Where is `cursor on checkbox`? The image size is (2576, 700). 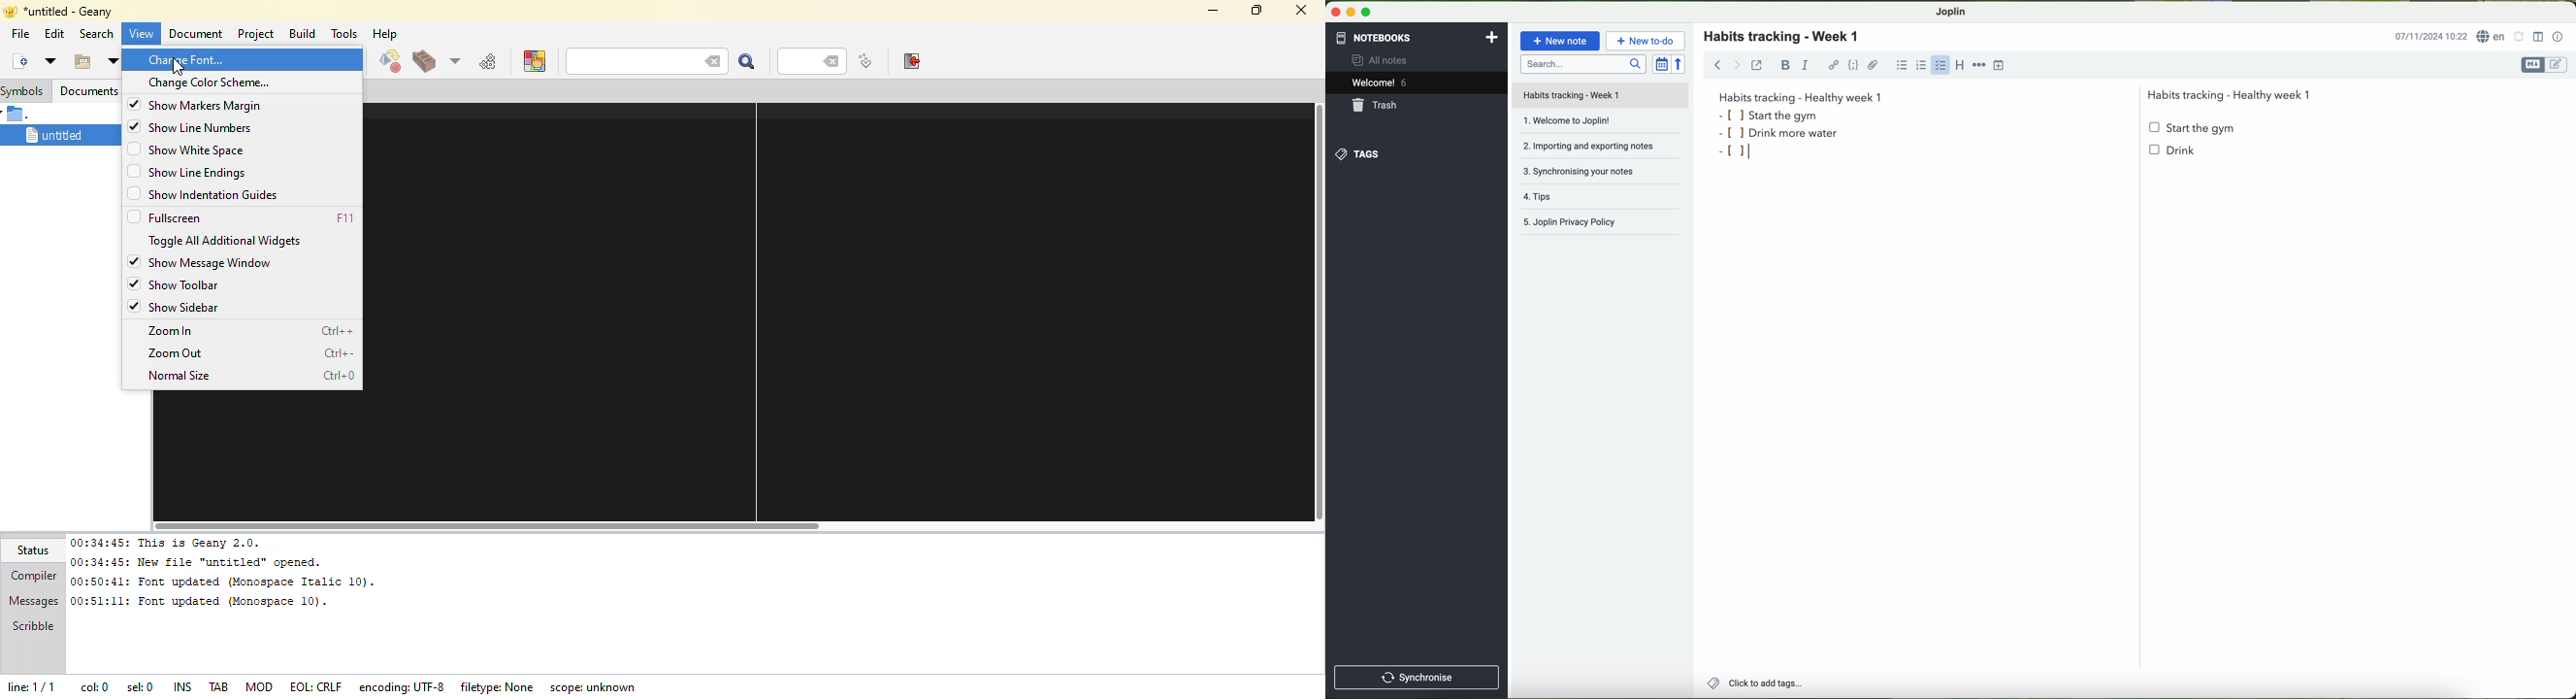
cursor on checkbox is located at coordinates (1942, 67).